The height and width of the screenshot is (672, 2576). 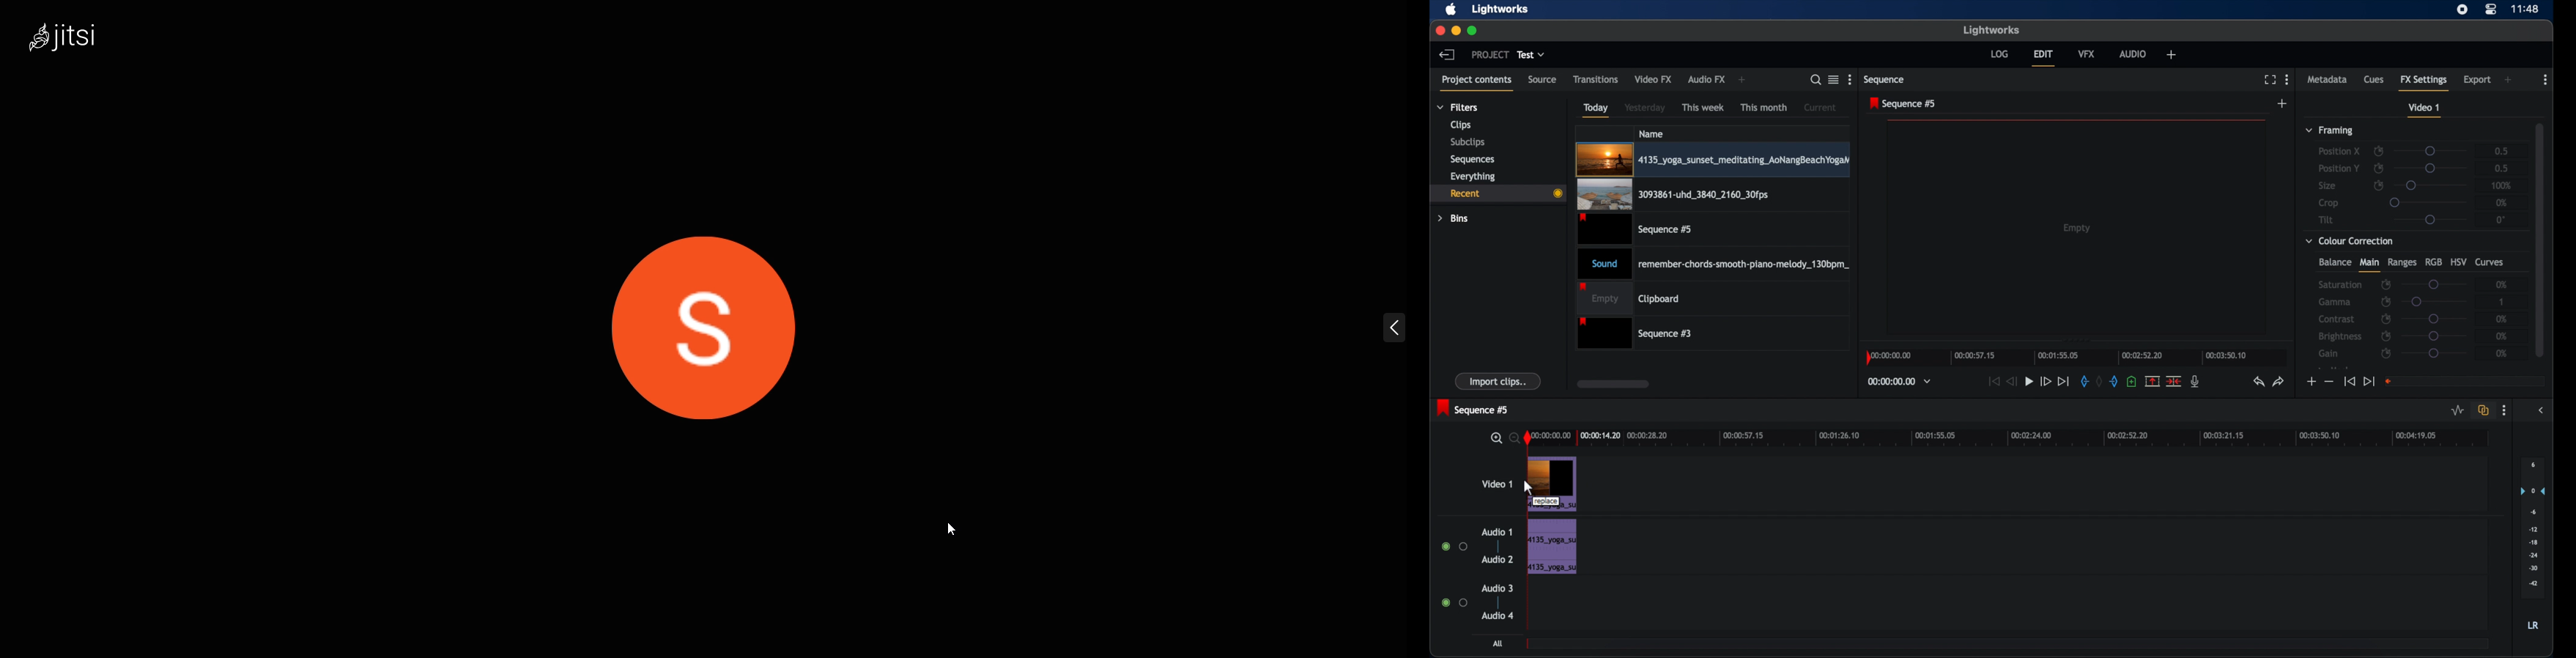 I want to click on adduce at the current position, so click(x=2132, y=381).